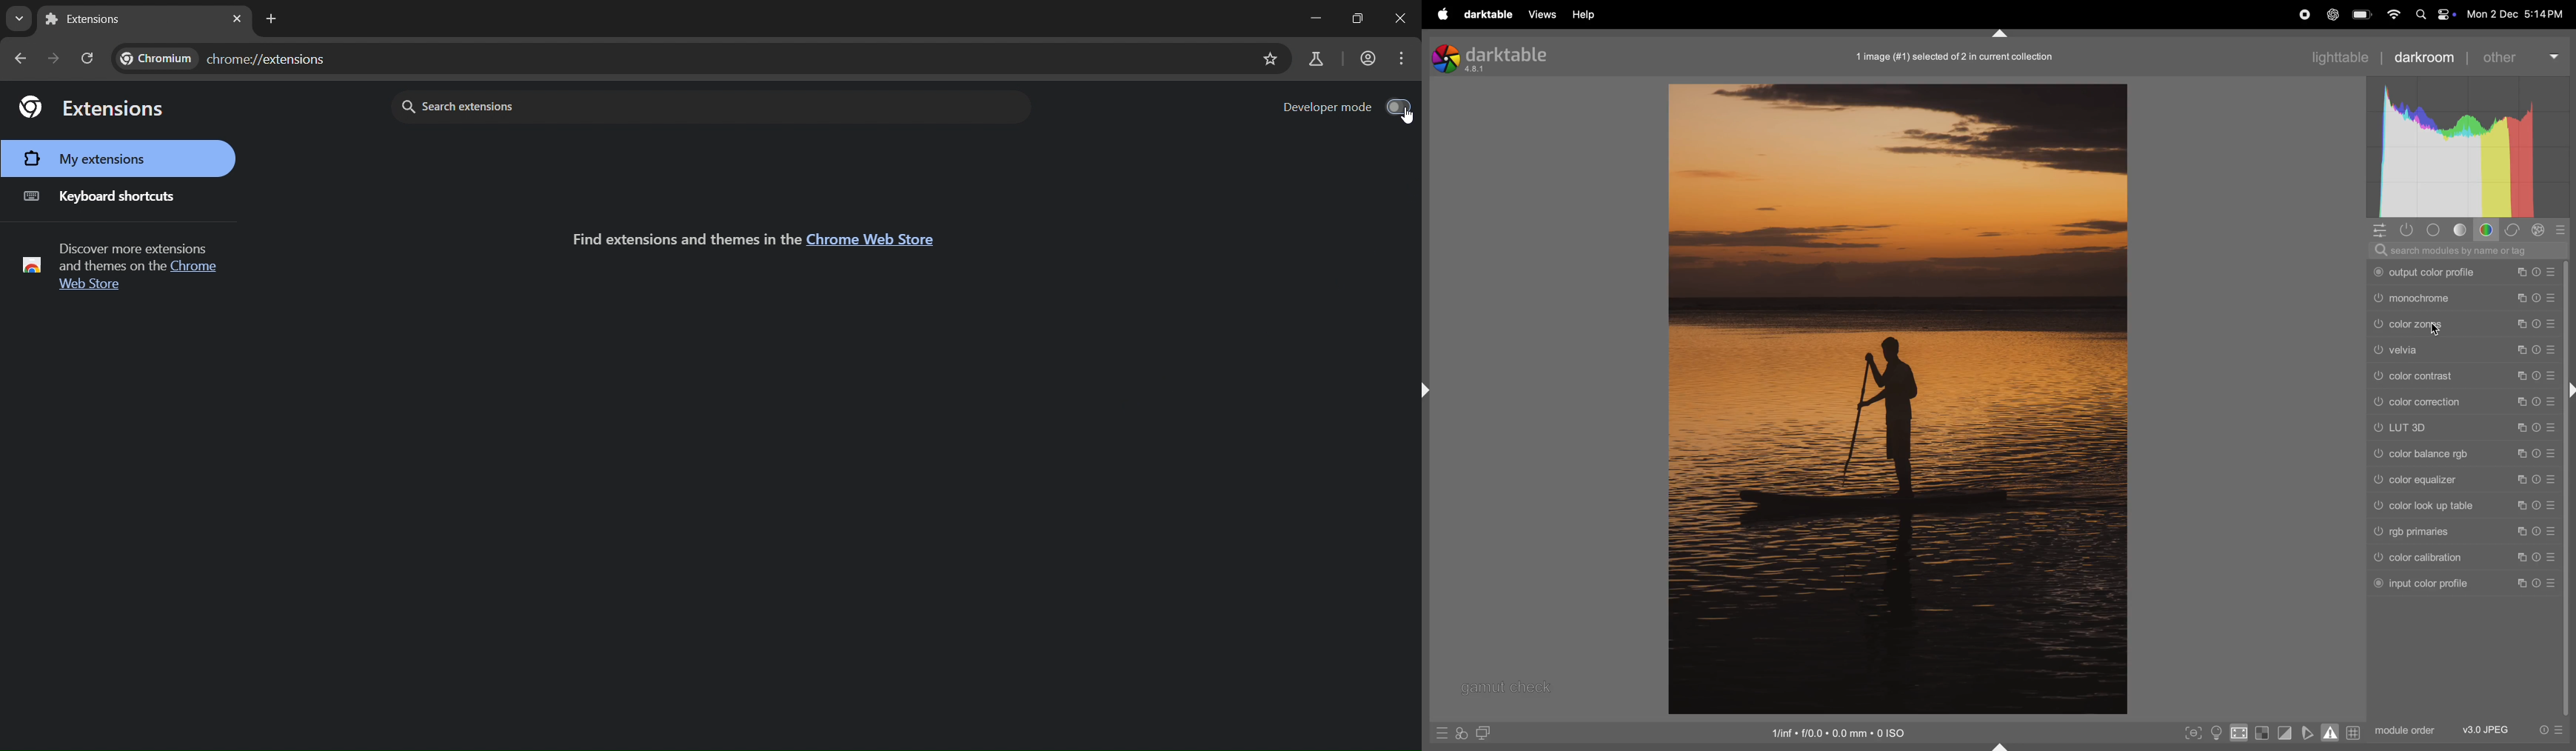 The width and height of the screenshot is (2576, 756). I want to click on LUT 3d, so click(2434, 429).